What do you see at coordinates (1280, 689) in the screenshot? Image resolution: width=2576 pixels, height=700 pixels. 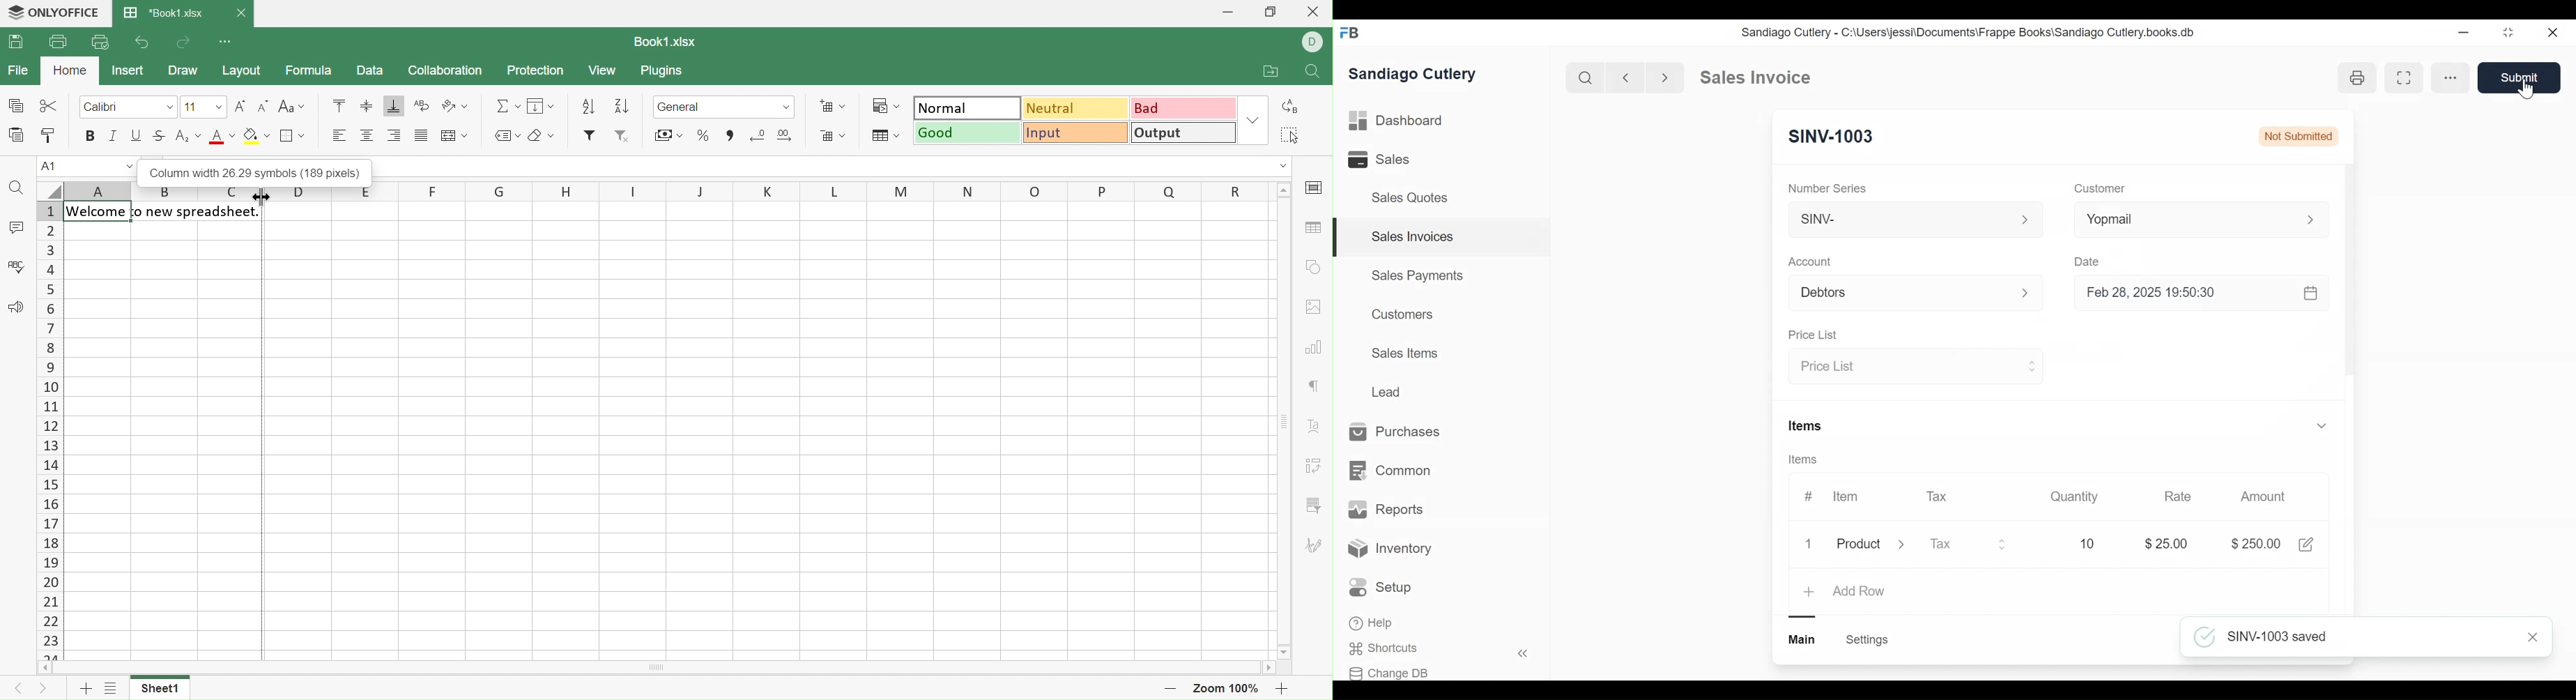 I see `Zoom In` at bounding box center [1280, 689].